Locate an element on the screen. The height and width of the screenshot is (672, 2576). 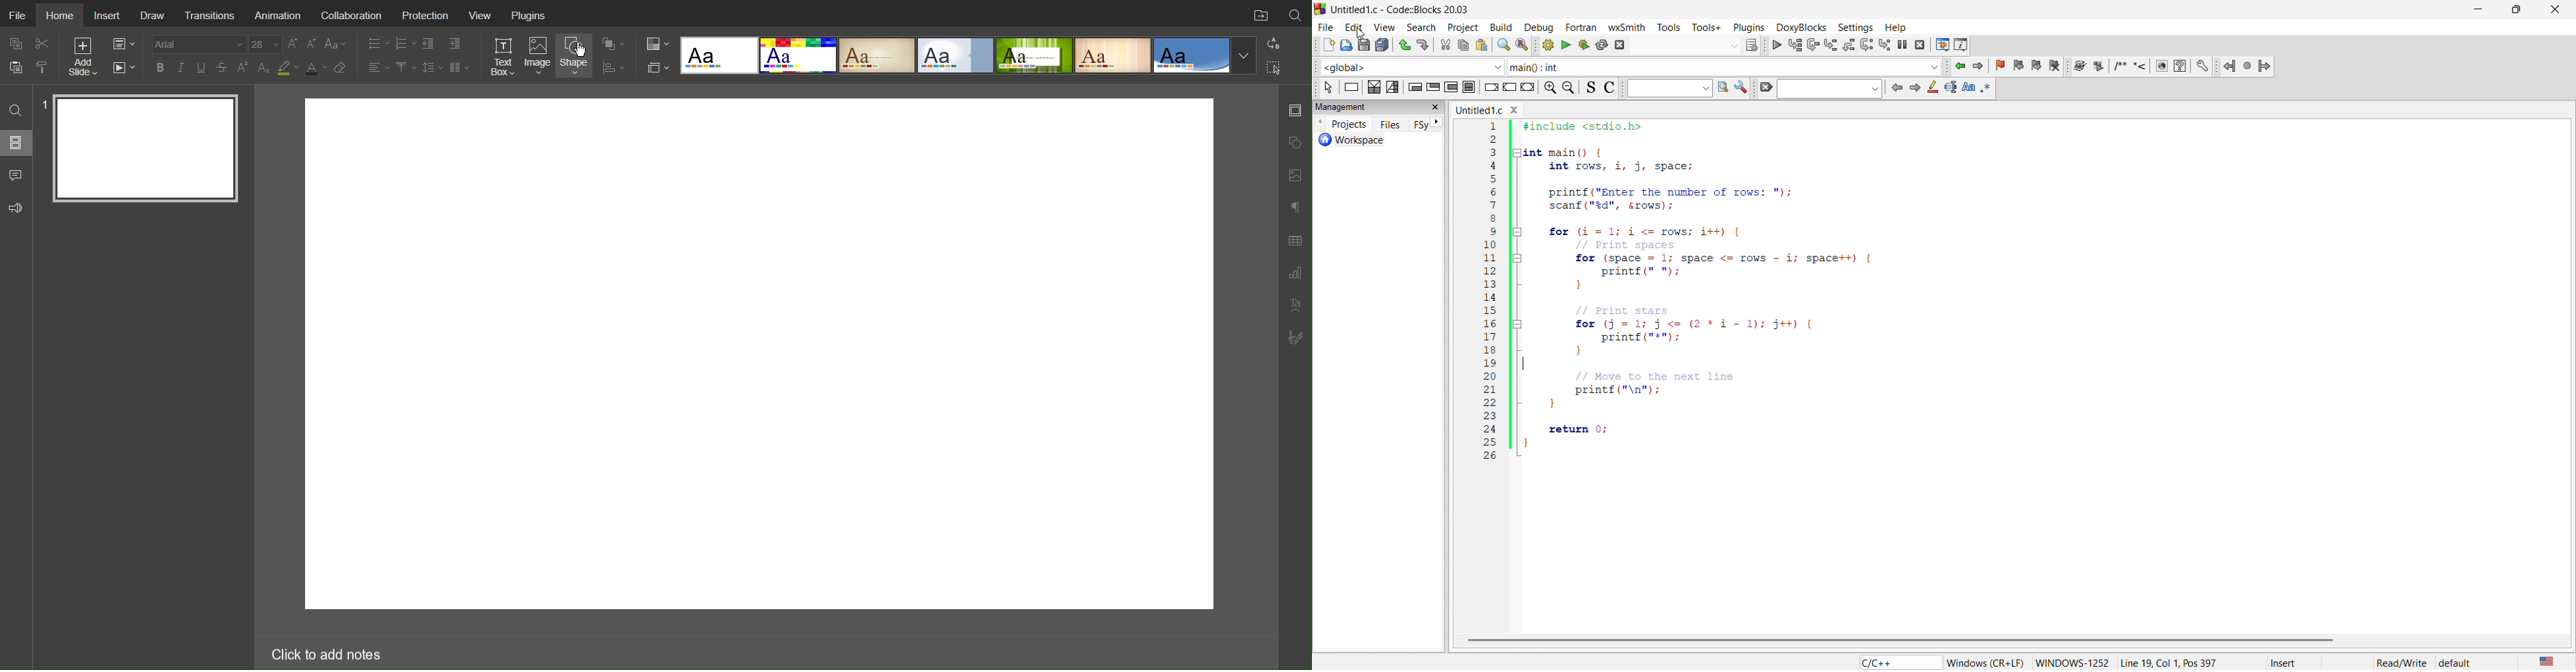
Shape  is located at coordinates (577, 55).